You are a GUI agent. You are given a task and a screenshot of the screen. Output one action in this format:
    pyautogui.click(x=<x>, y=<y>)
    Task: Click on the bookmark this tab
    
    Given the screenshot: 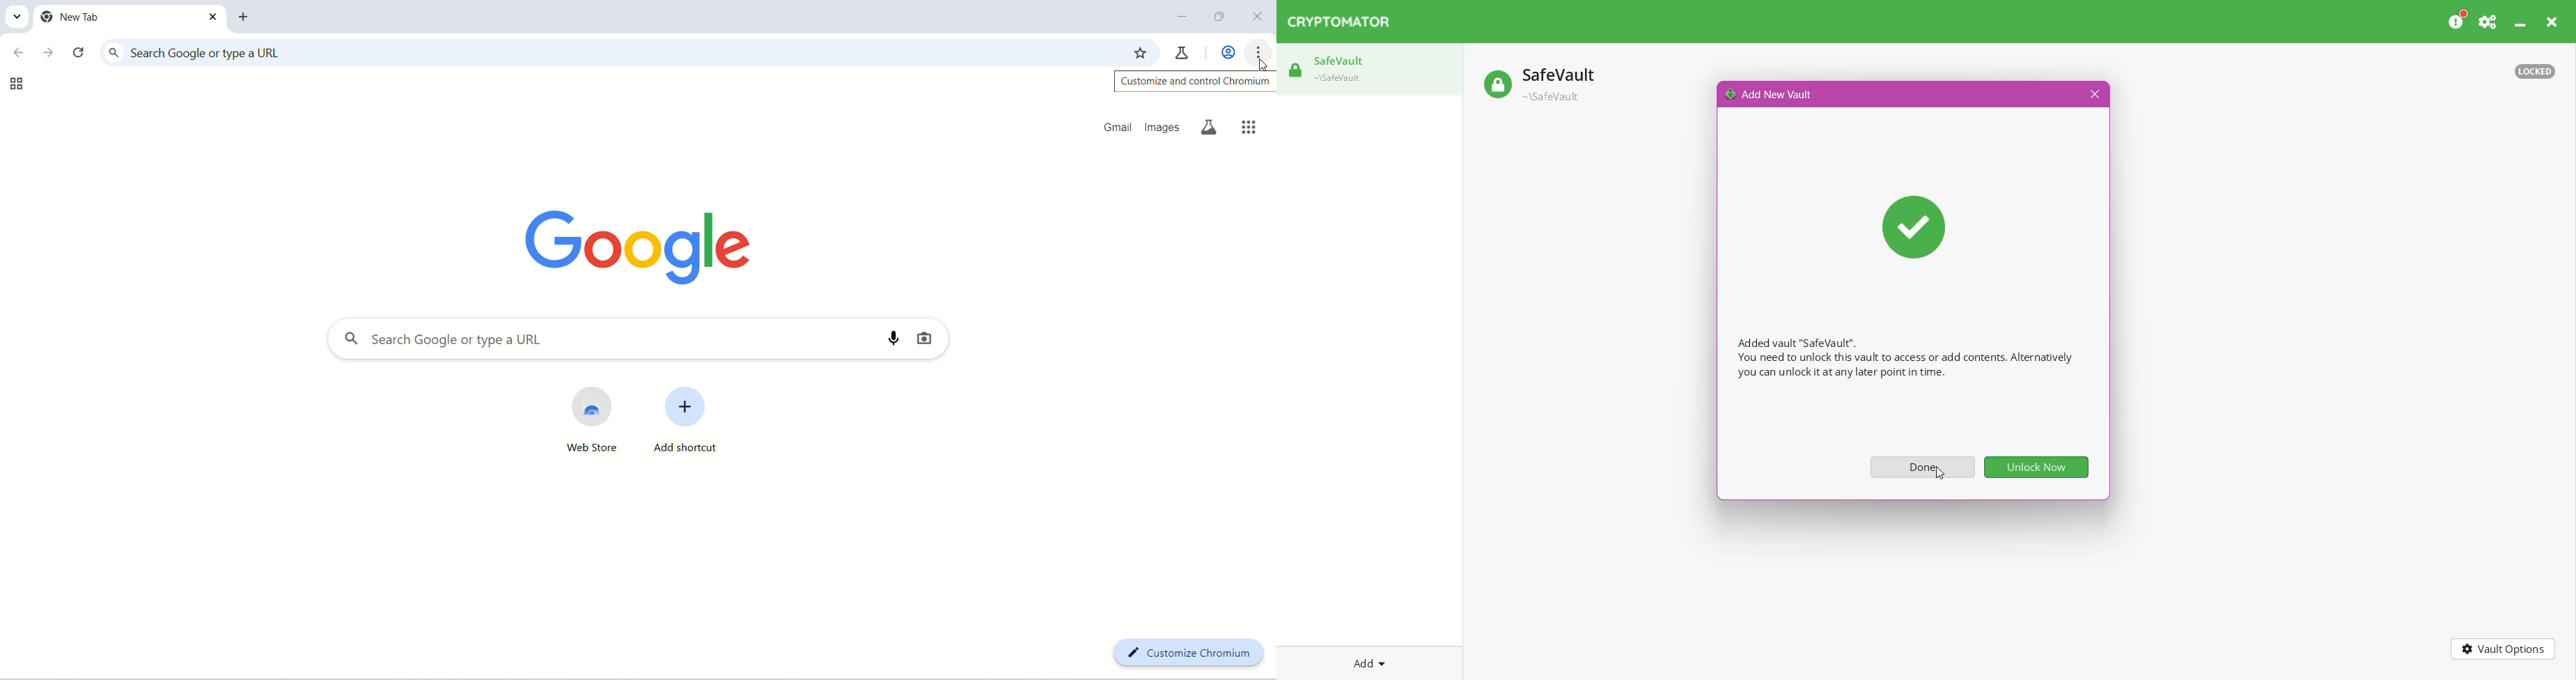 What is the action you would take?
    pyautogui.click(x=1142, y=51)
    